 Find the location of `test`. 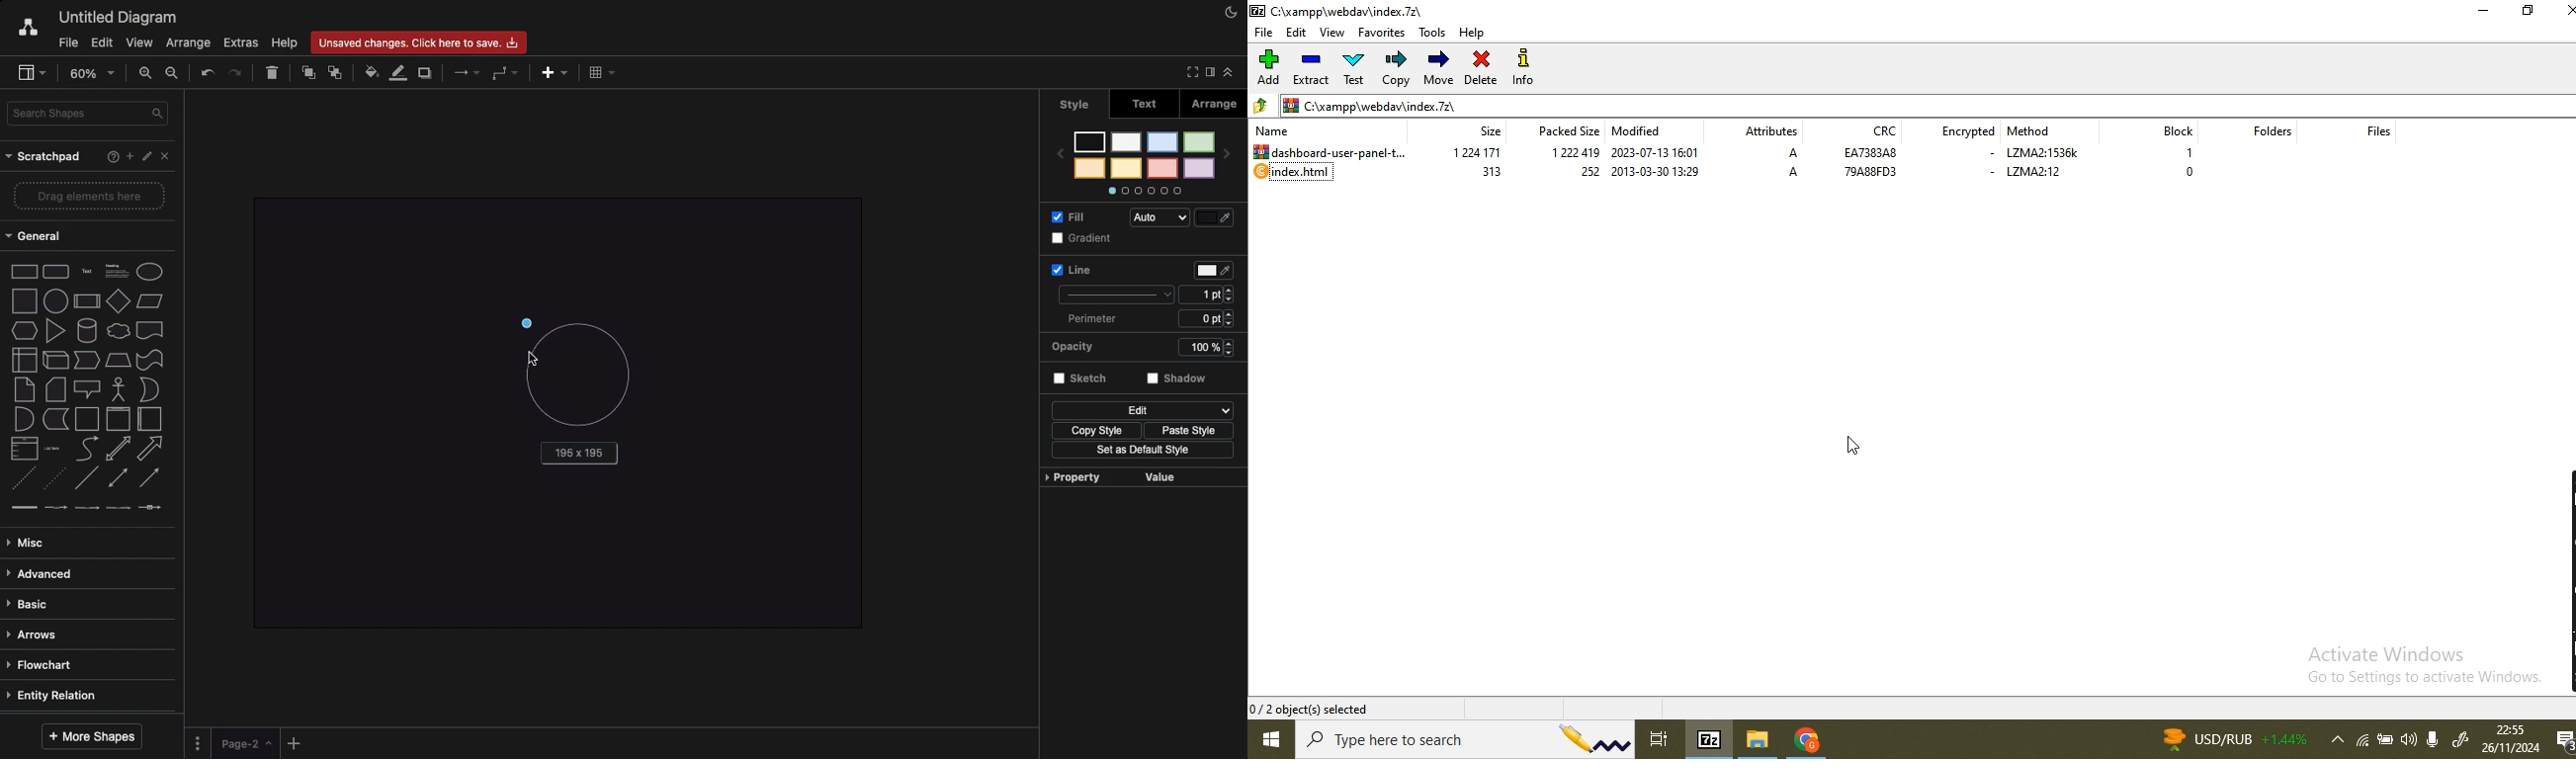

test is located at coordinates (1355, 69).